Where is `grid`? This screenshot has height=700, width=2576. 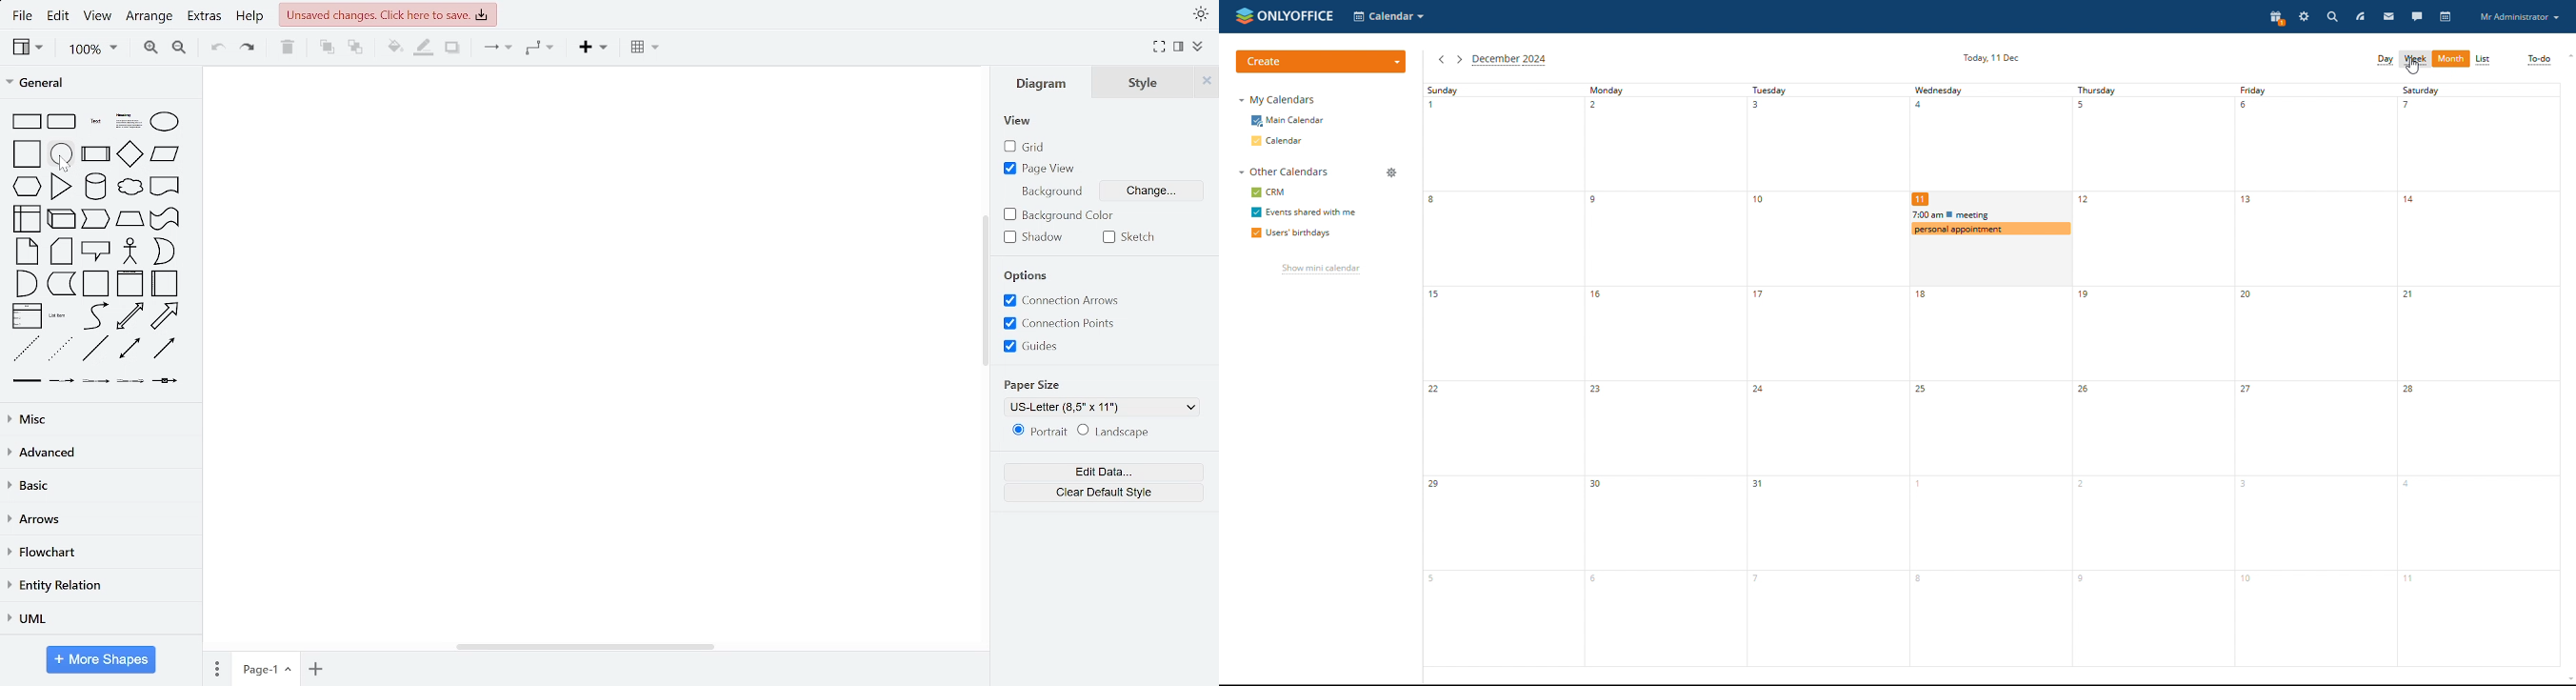
grid is located at coordinates (1027, 147).